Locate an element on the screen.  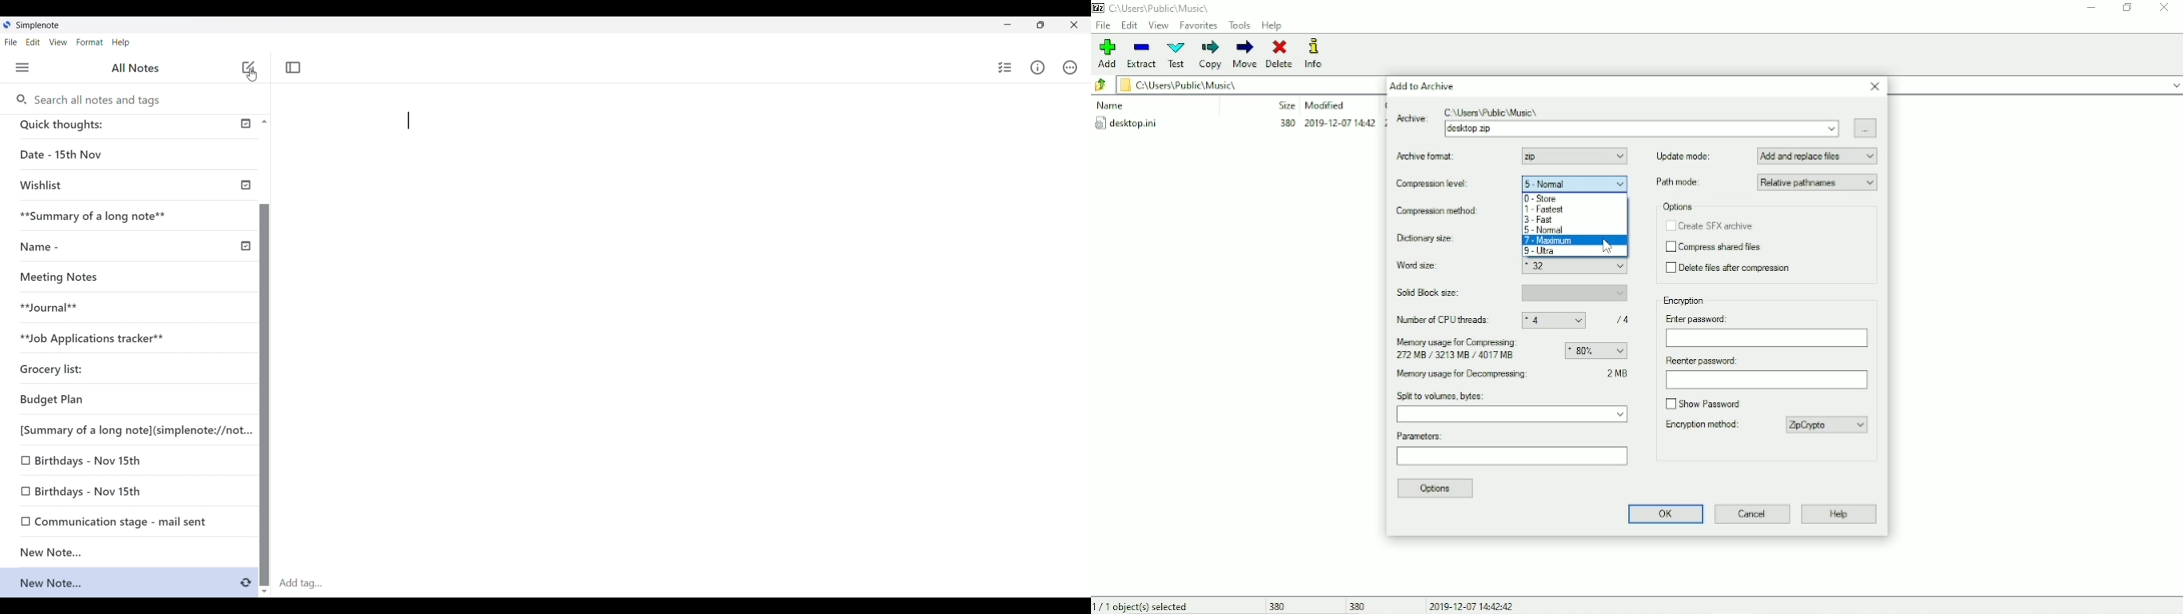
expand is located at coordinates (2175, 86).